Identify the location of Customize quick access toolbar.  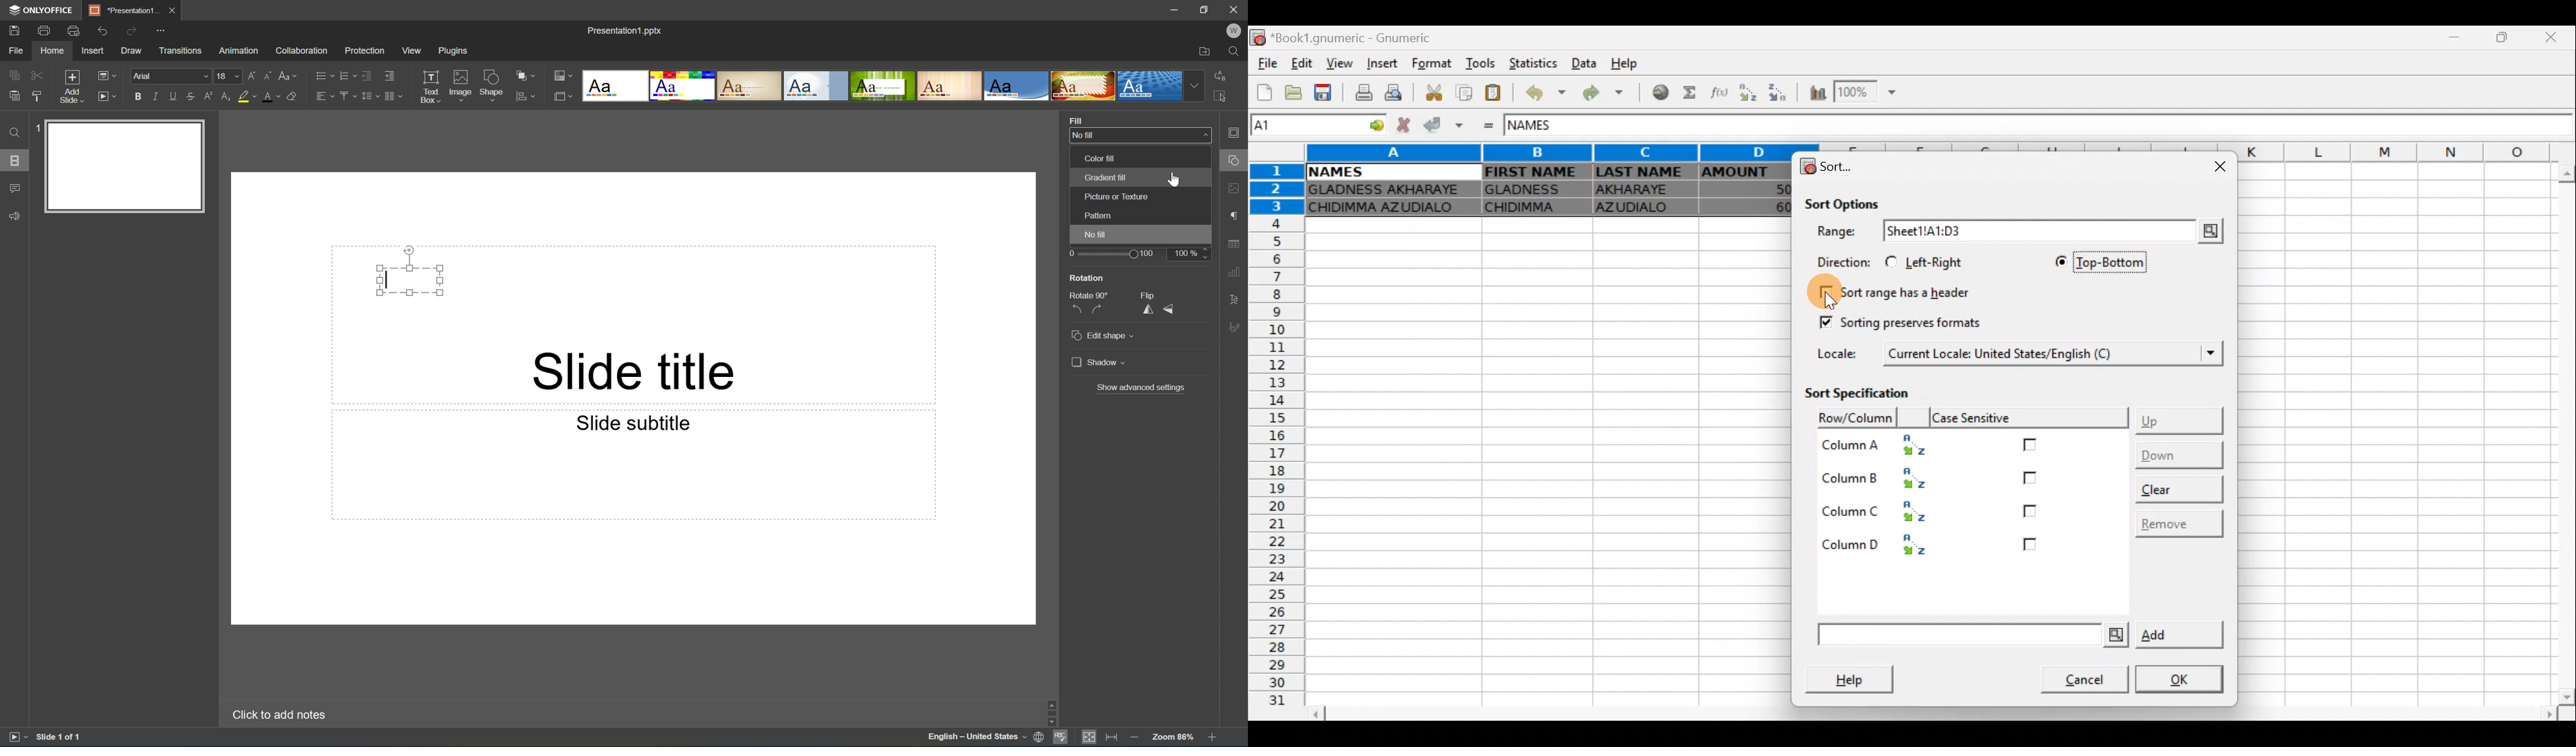
(164, 29).